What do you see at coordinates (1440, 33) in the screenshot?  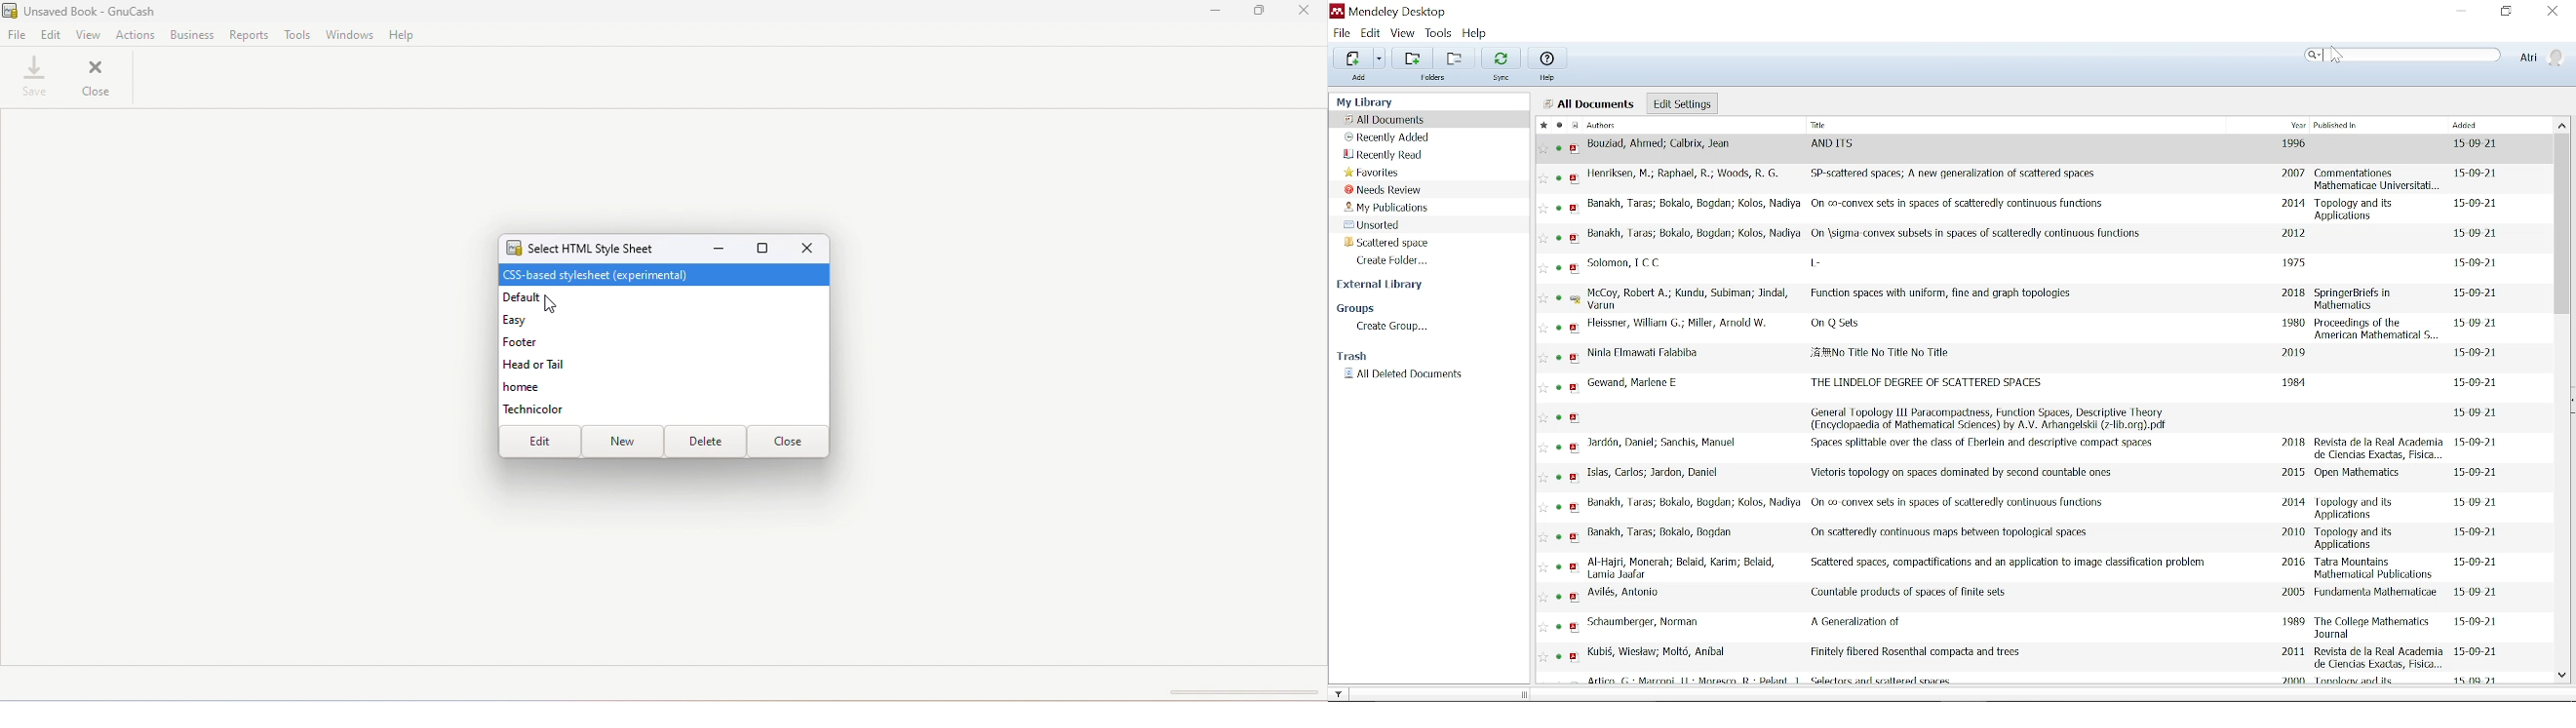 I see `Tools` at bounding box center [1440, 33].